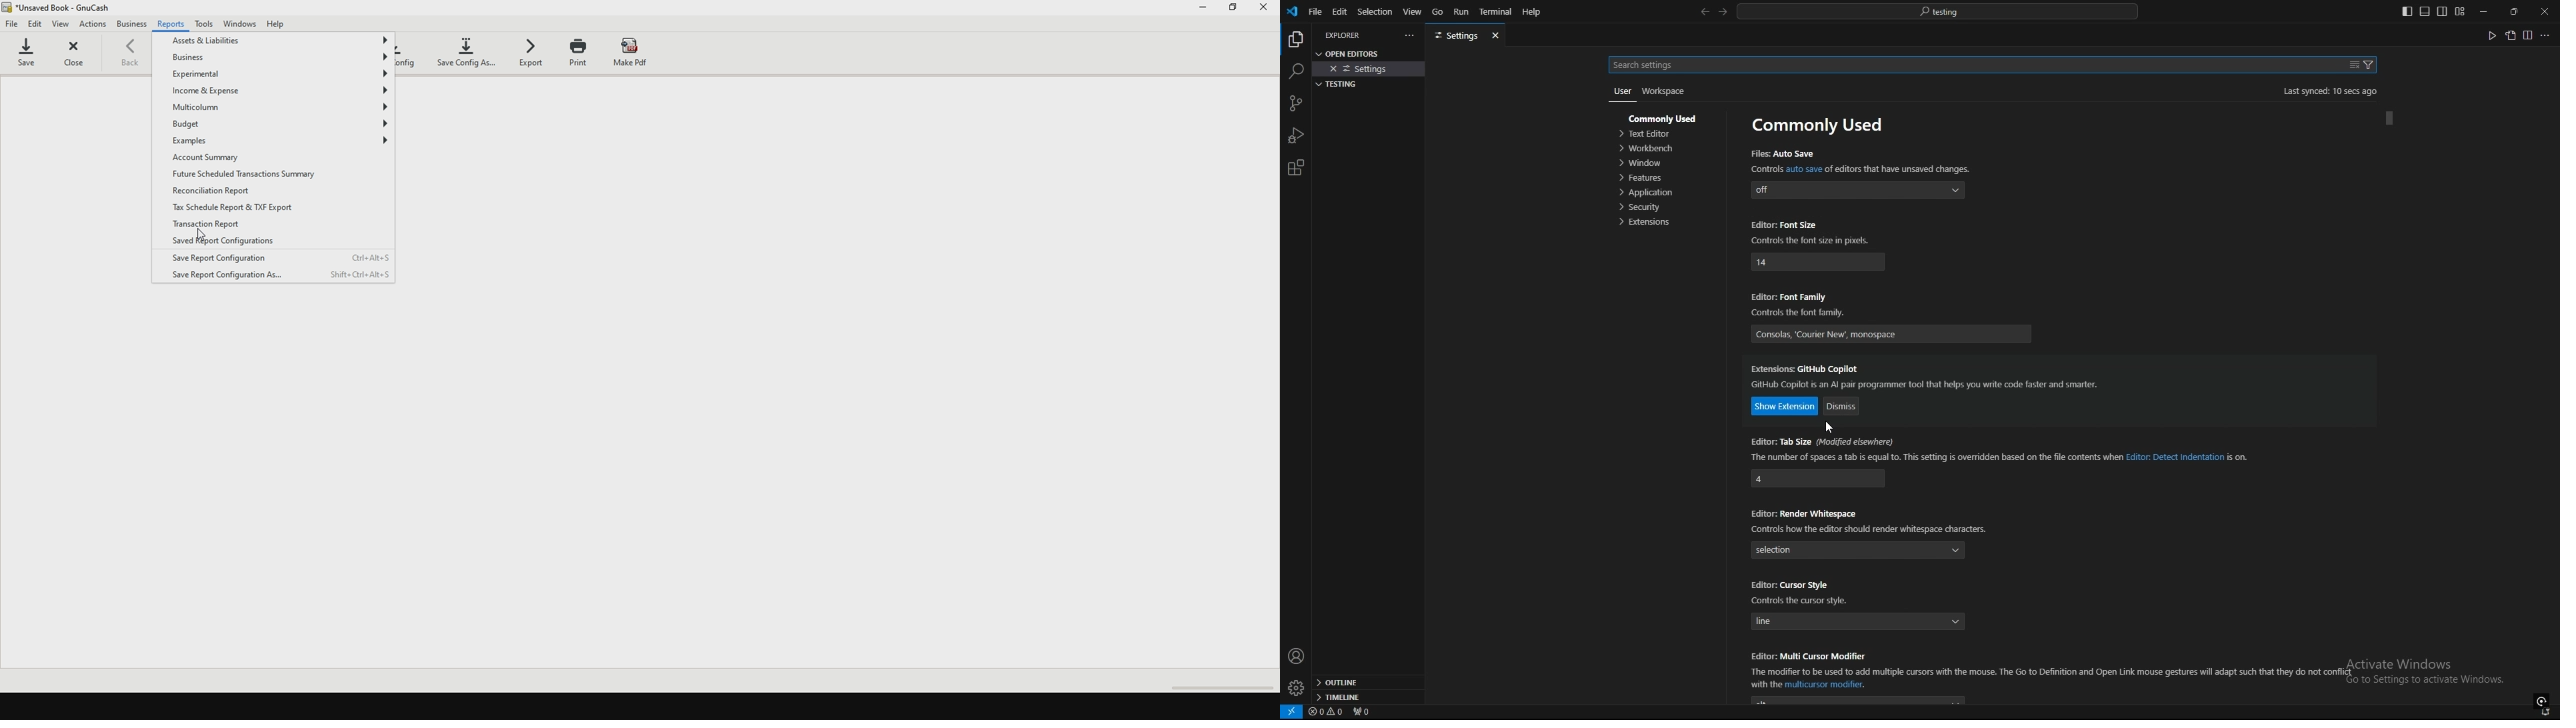 The image size is (2576, 728). What do you see at coordinates (1368, 683) in the screenshot?
I see `outline` at bounding box center [1368, 683].